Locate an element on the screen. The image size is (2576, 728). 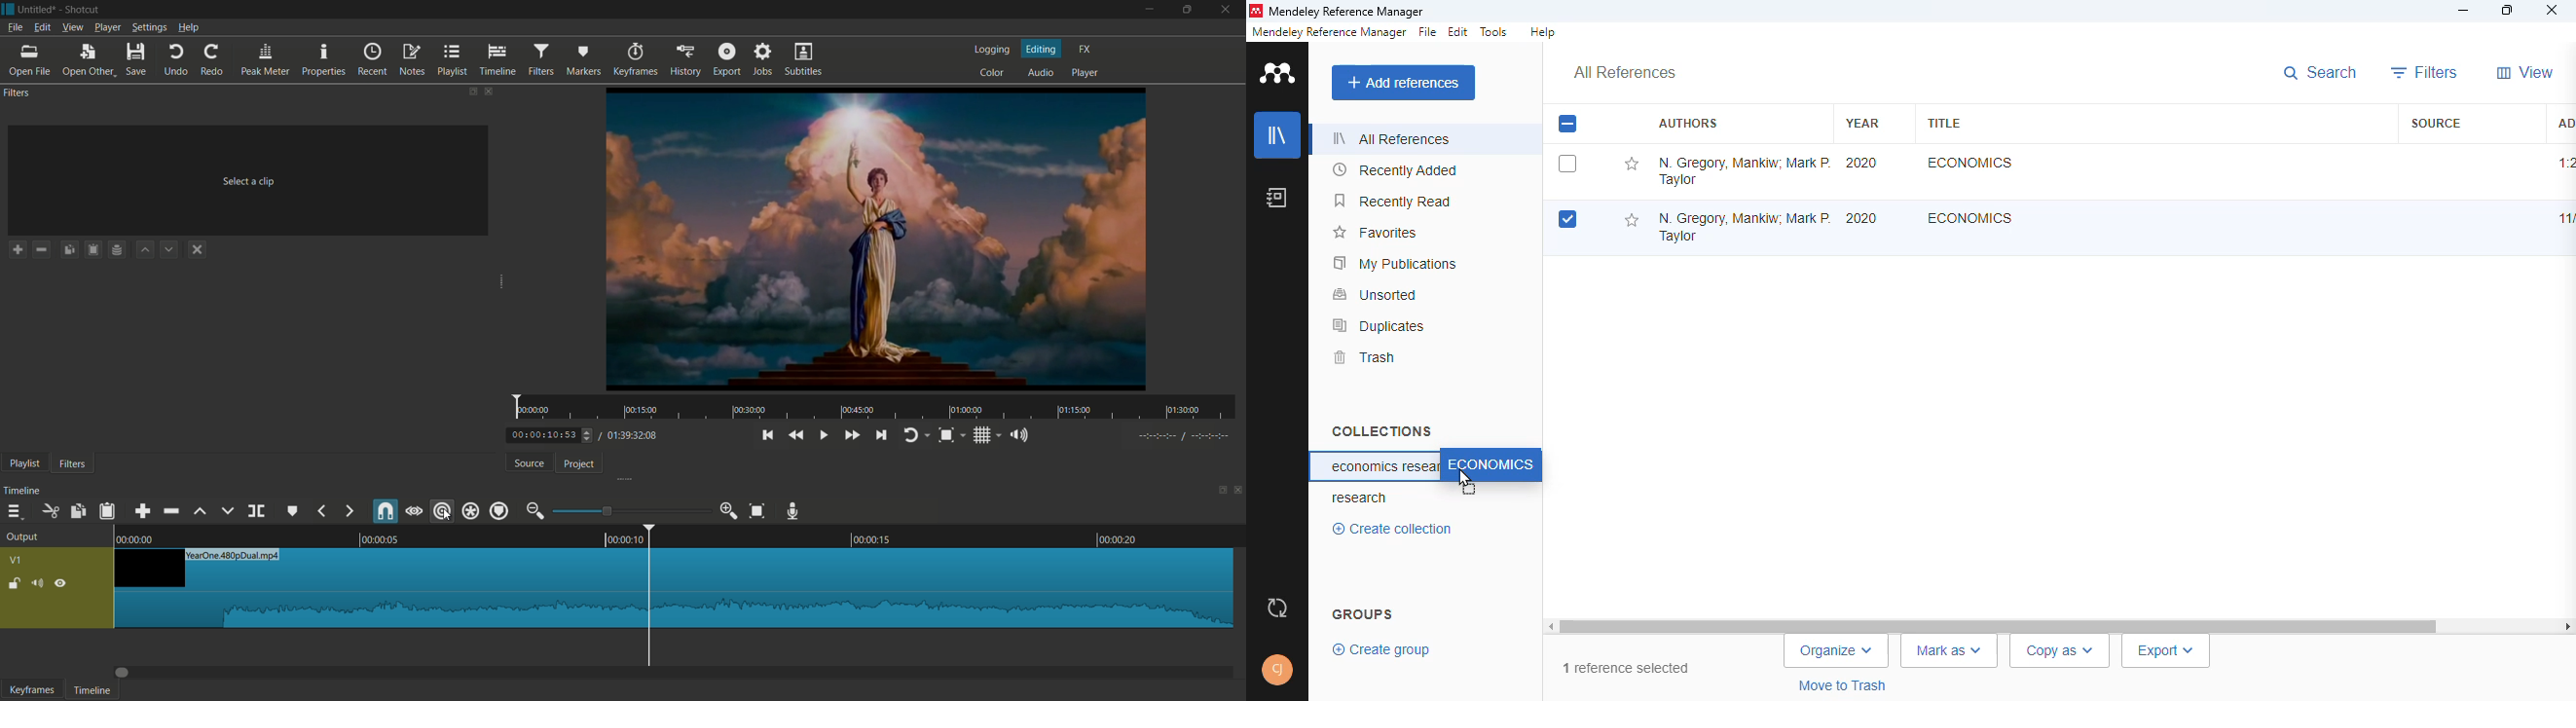
open file is located at coordinates (29, 60).